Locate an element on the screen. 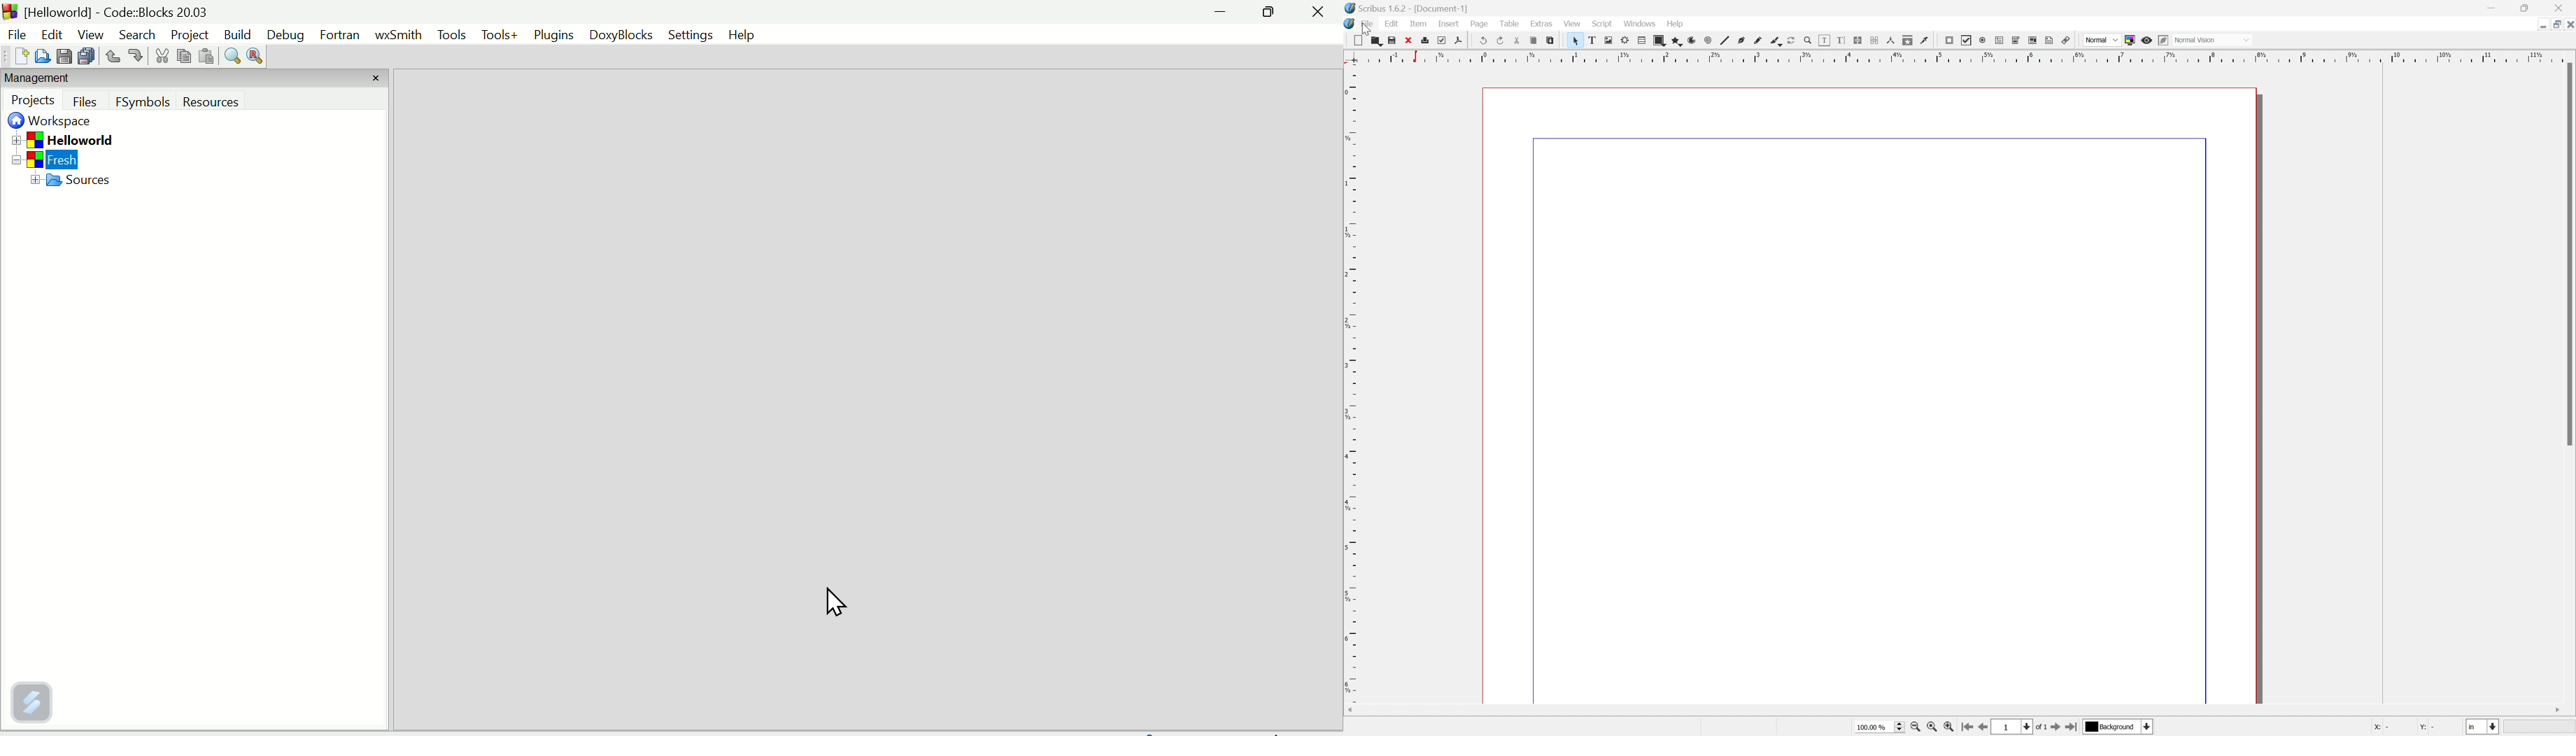 The height and width of the screenshot is (756, 2576). Scribus icon is located at coordinates (1351, 25).